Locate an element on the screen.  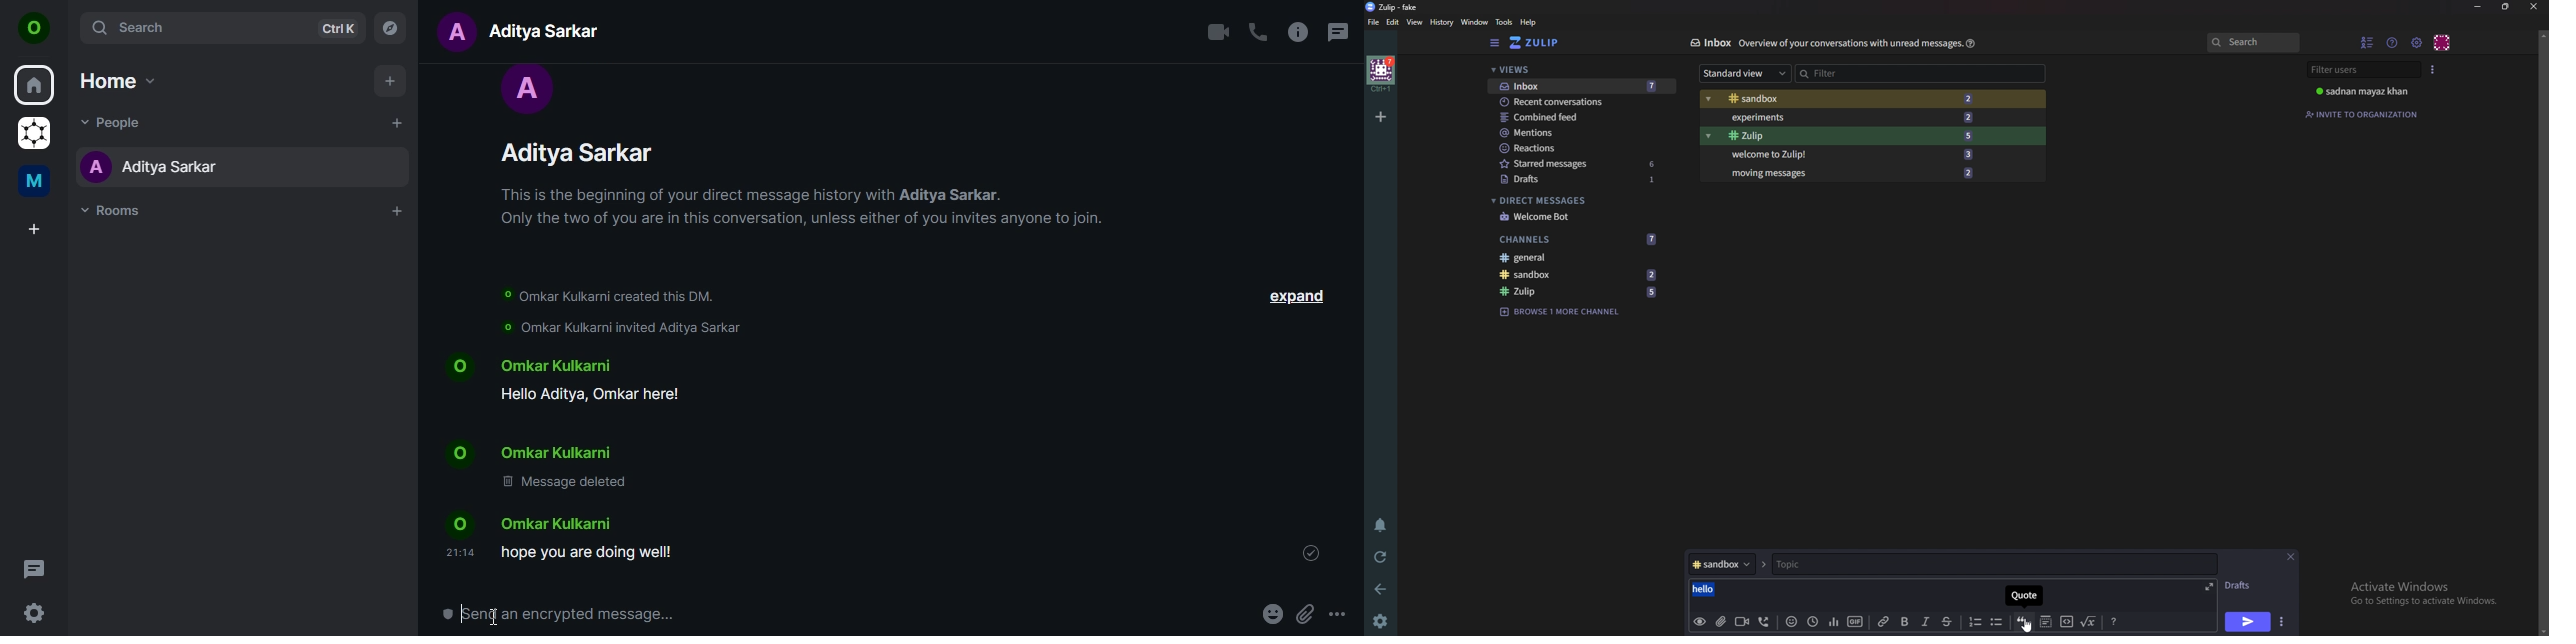
Invite to organization is located at coordinates (2366, 114).